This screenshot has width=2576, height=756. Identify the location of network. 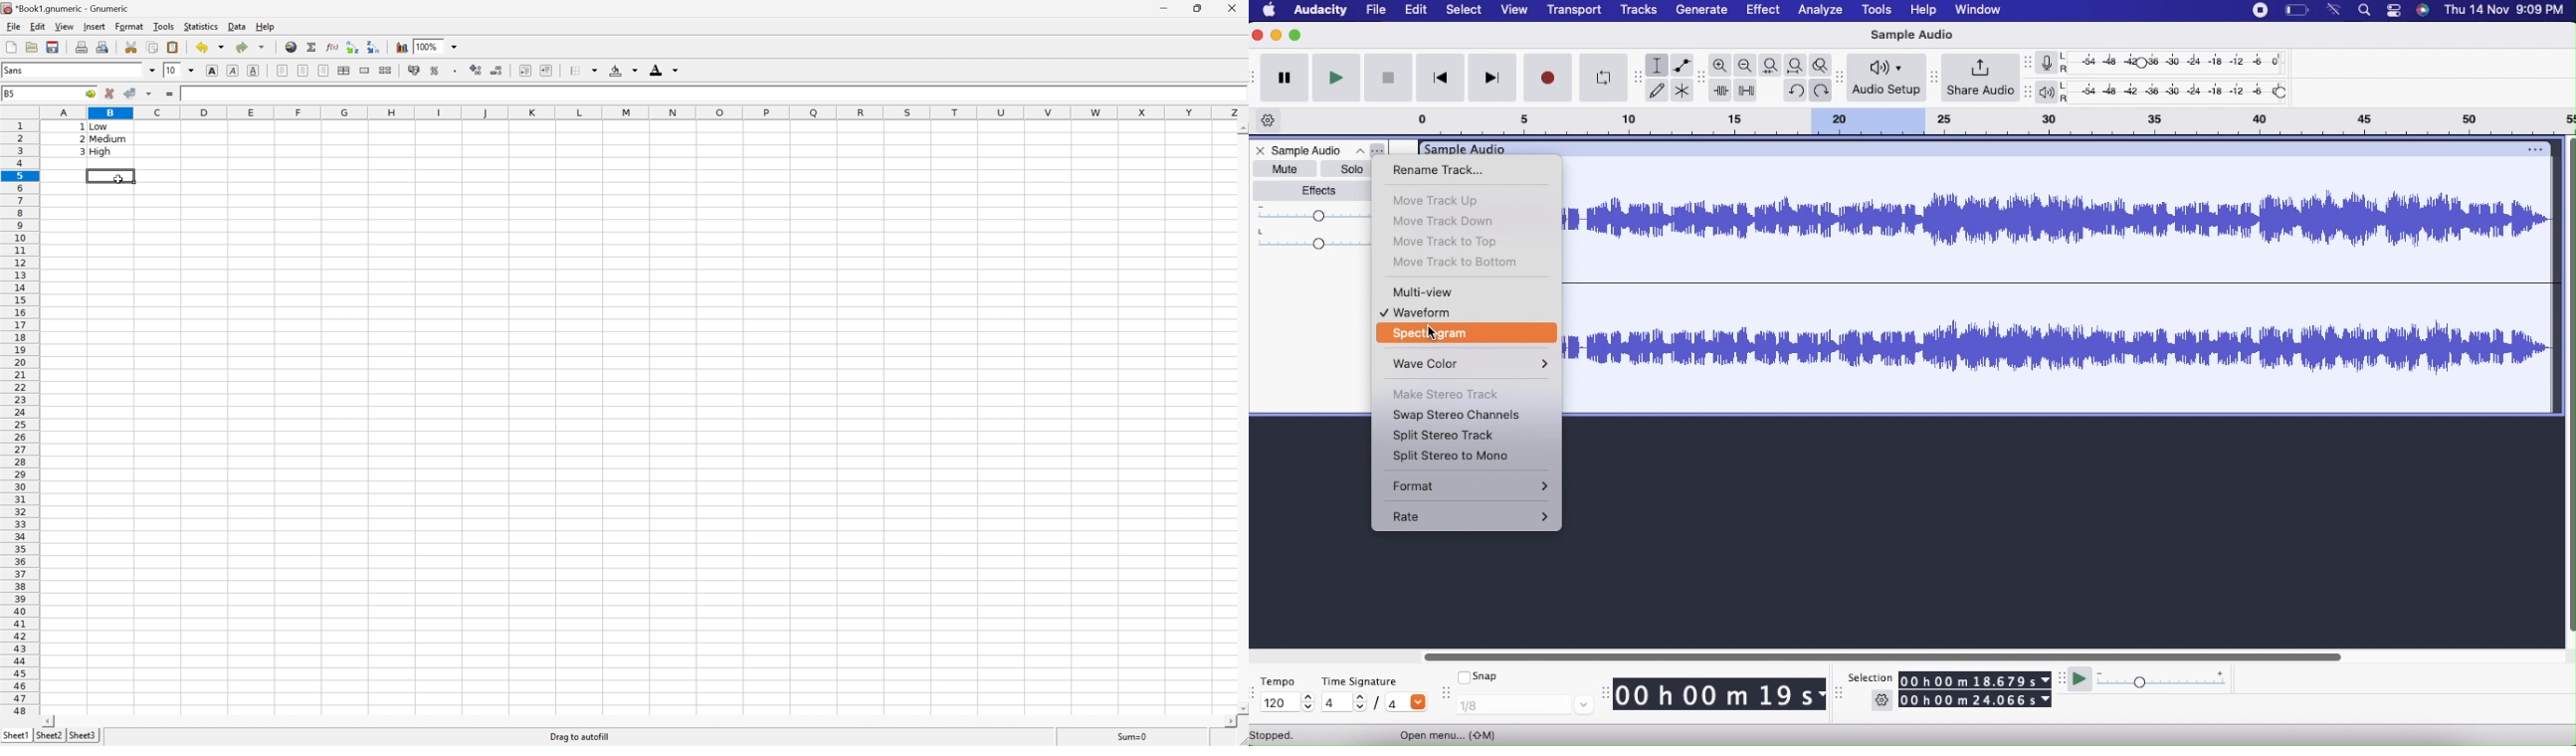
(2333, 11).